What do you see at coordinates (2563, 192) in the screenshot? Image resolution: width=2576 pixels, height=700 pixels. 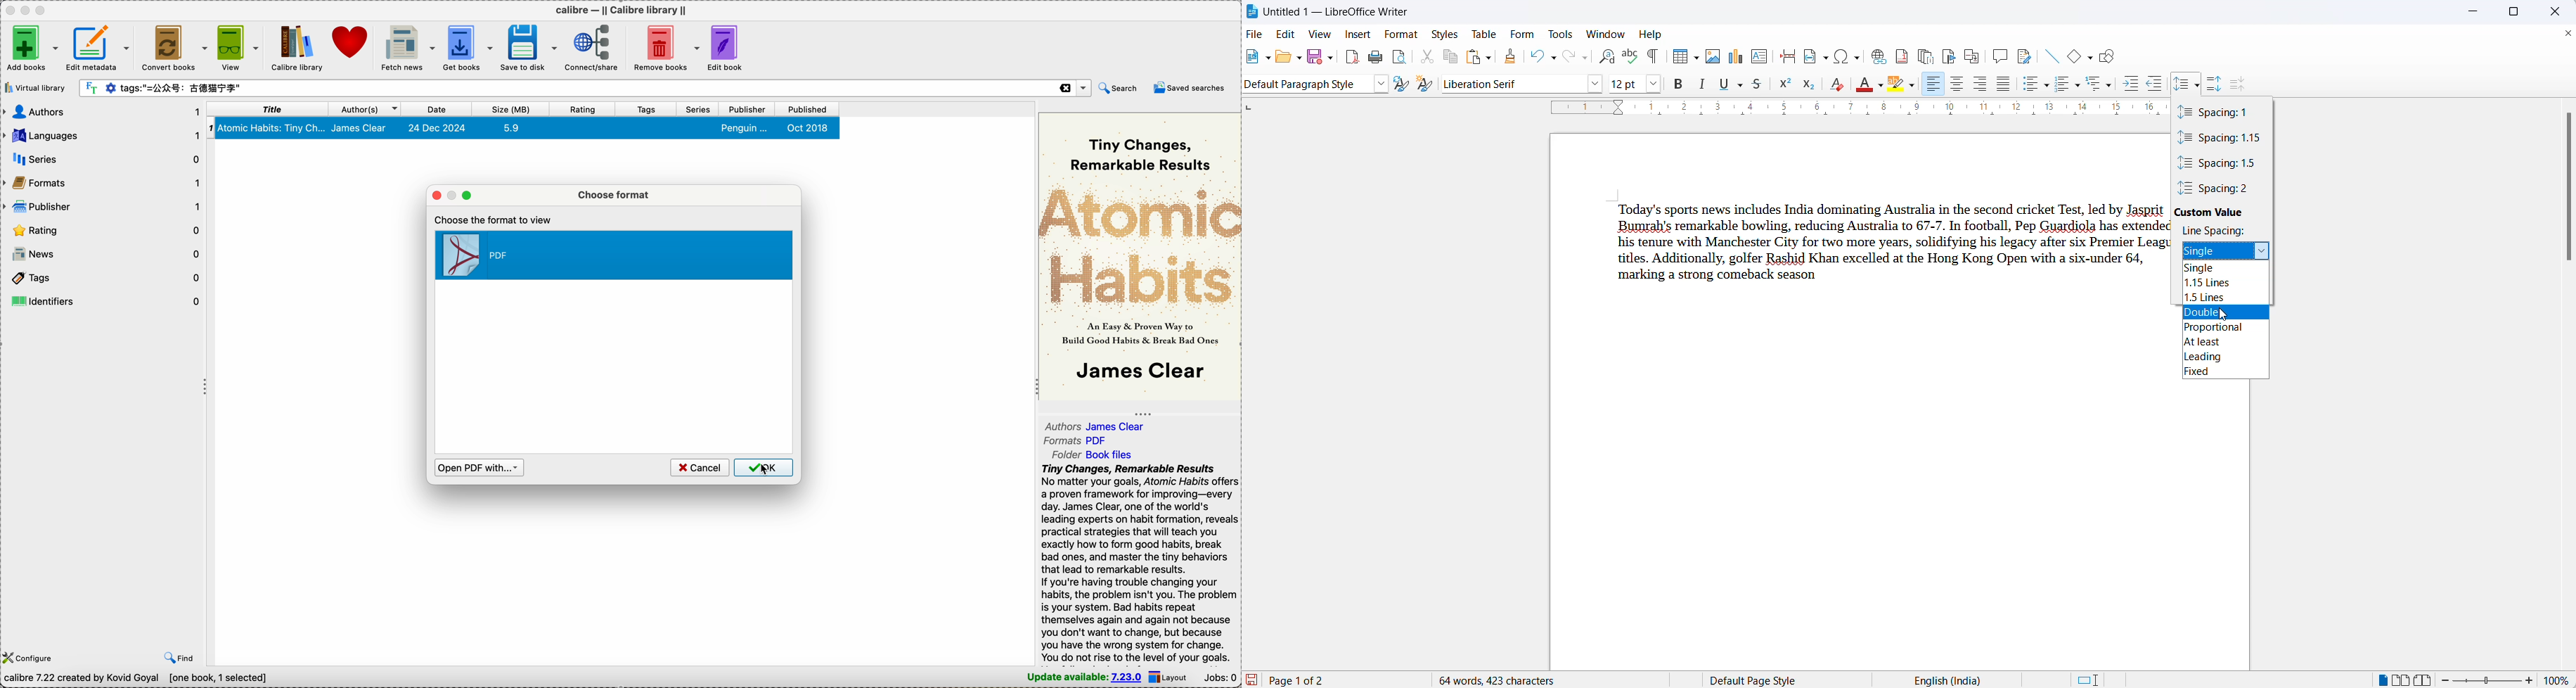 I see `vertical scrollbar` at bounding box center [2563, 192].